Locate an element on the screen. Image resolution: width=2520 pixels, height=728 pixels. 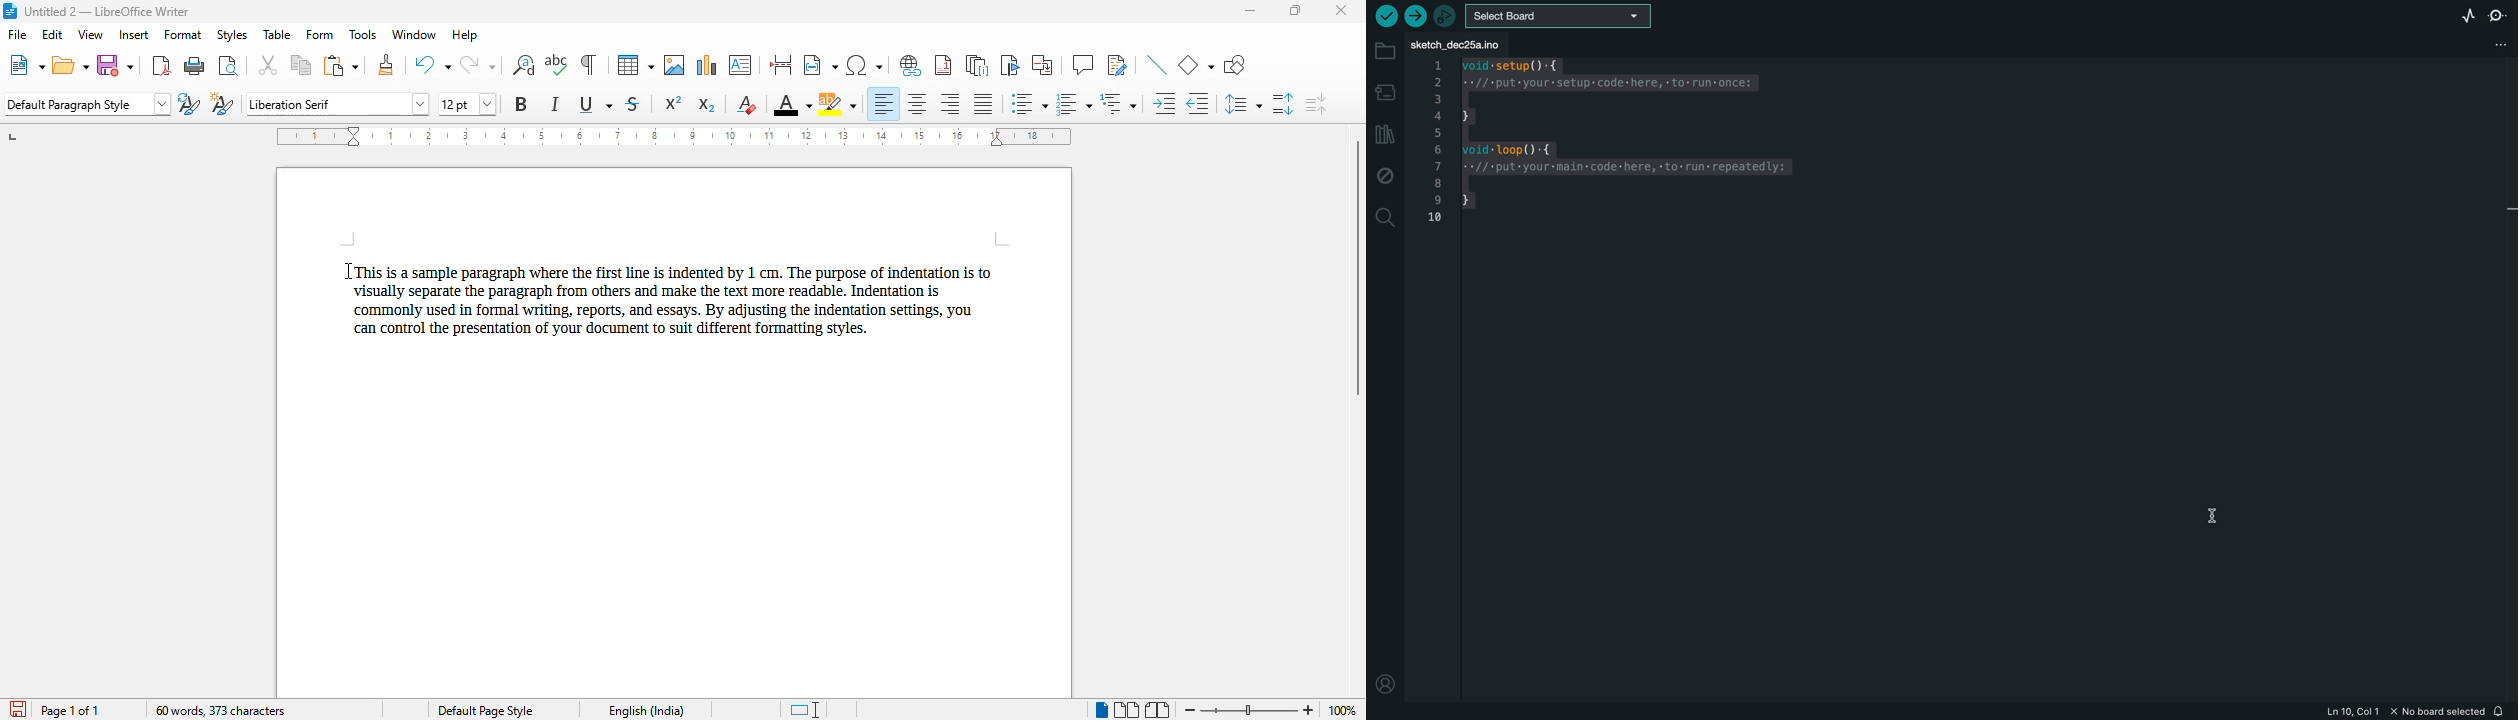
align center is located at coordinates (917, 104).